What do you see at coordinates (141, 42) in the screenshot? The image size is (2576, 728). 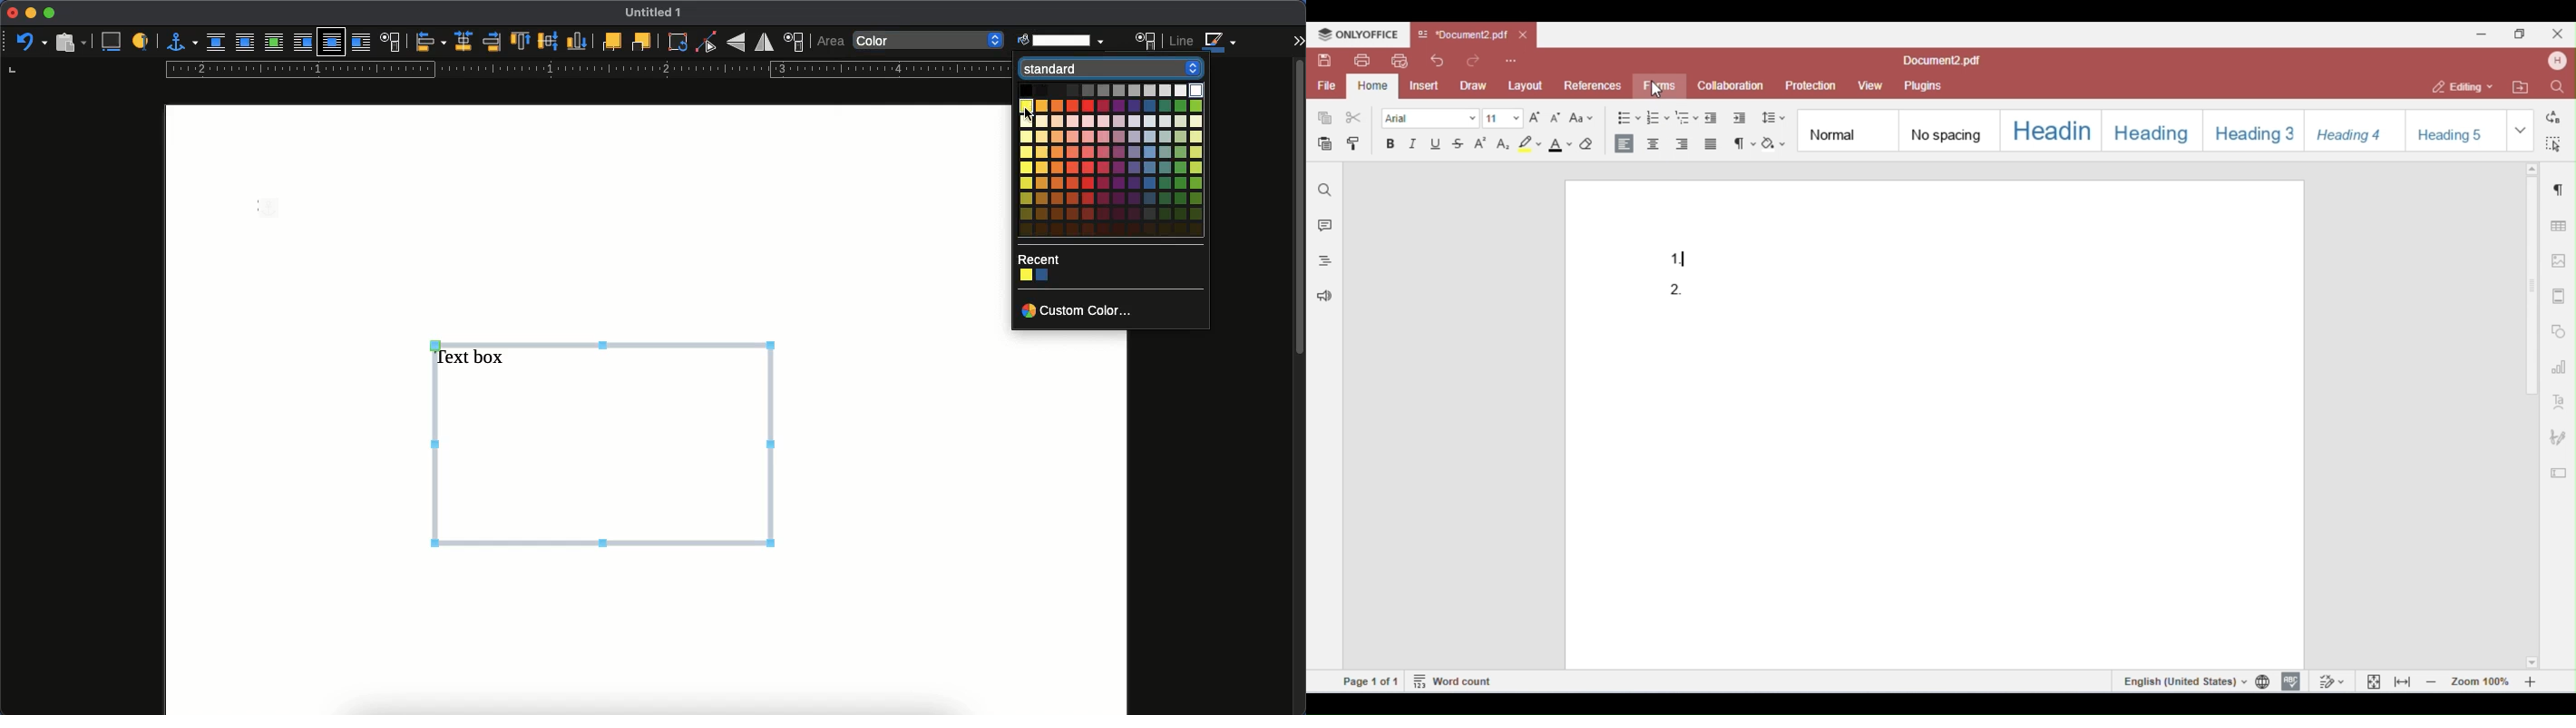 I see `a label to identify an object` at bounding box center [141, 42].